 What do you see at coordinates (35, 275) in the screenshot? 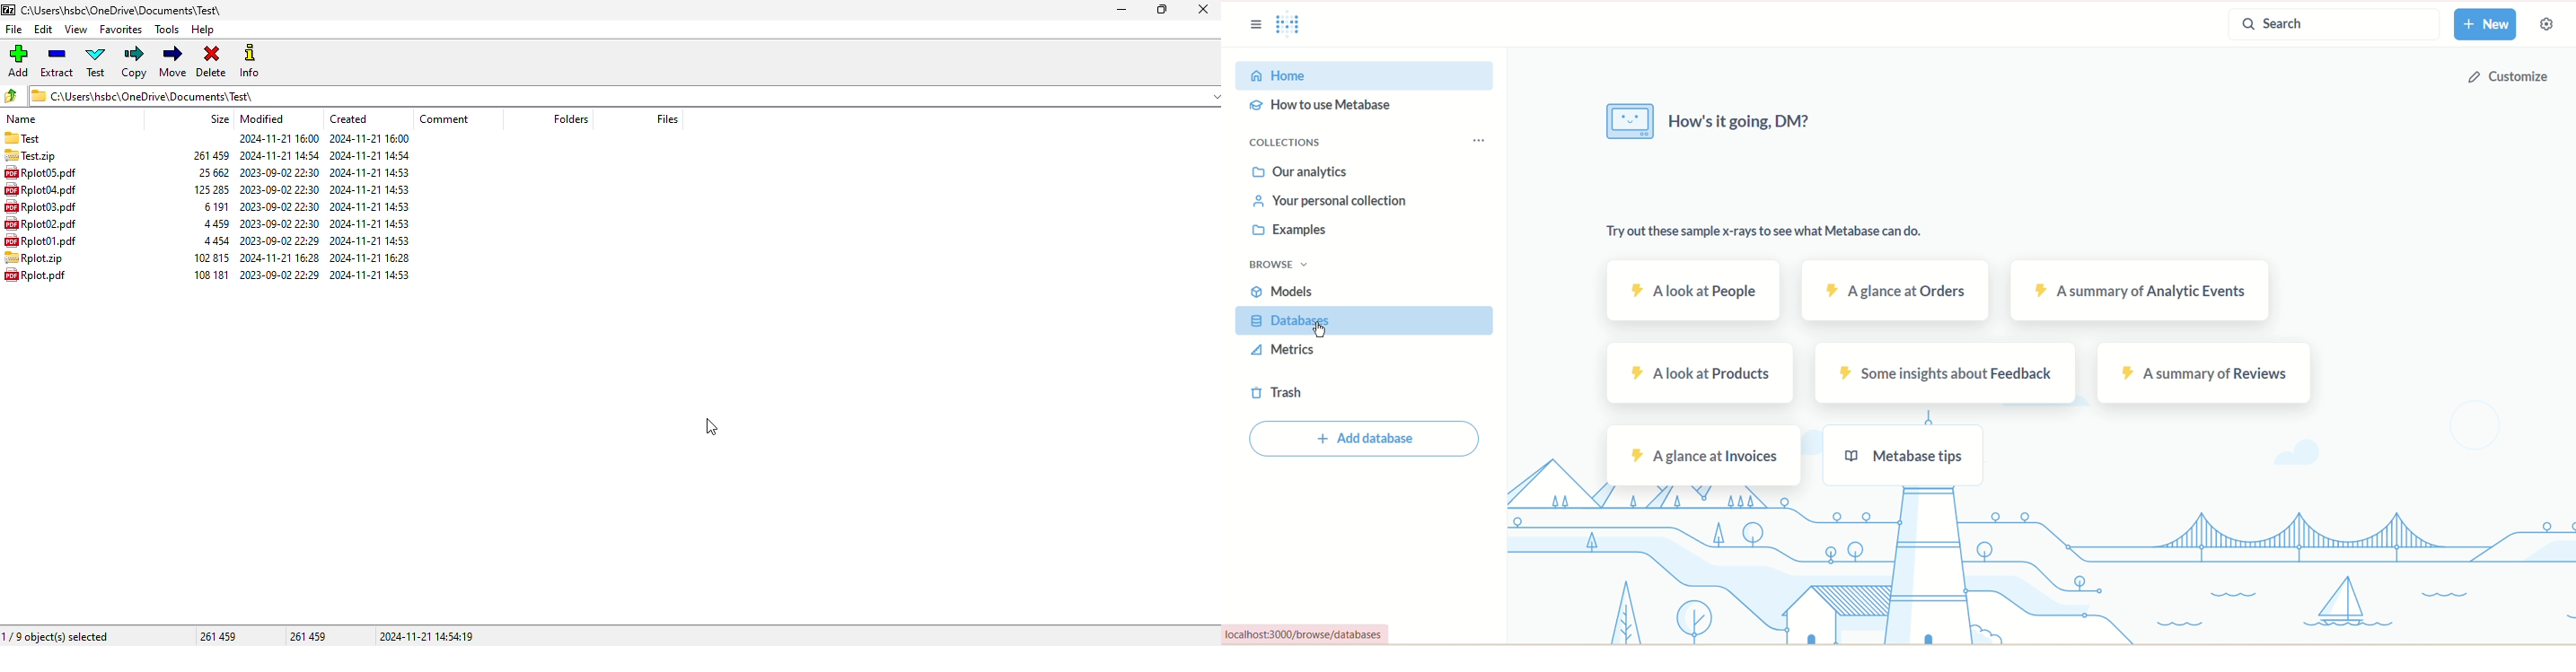
I see `file name` at bounding box center [35, 275].